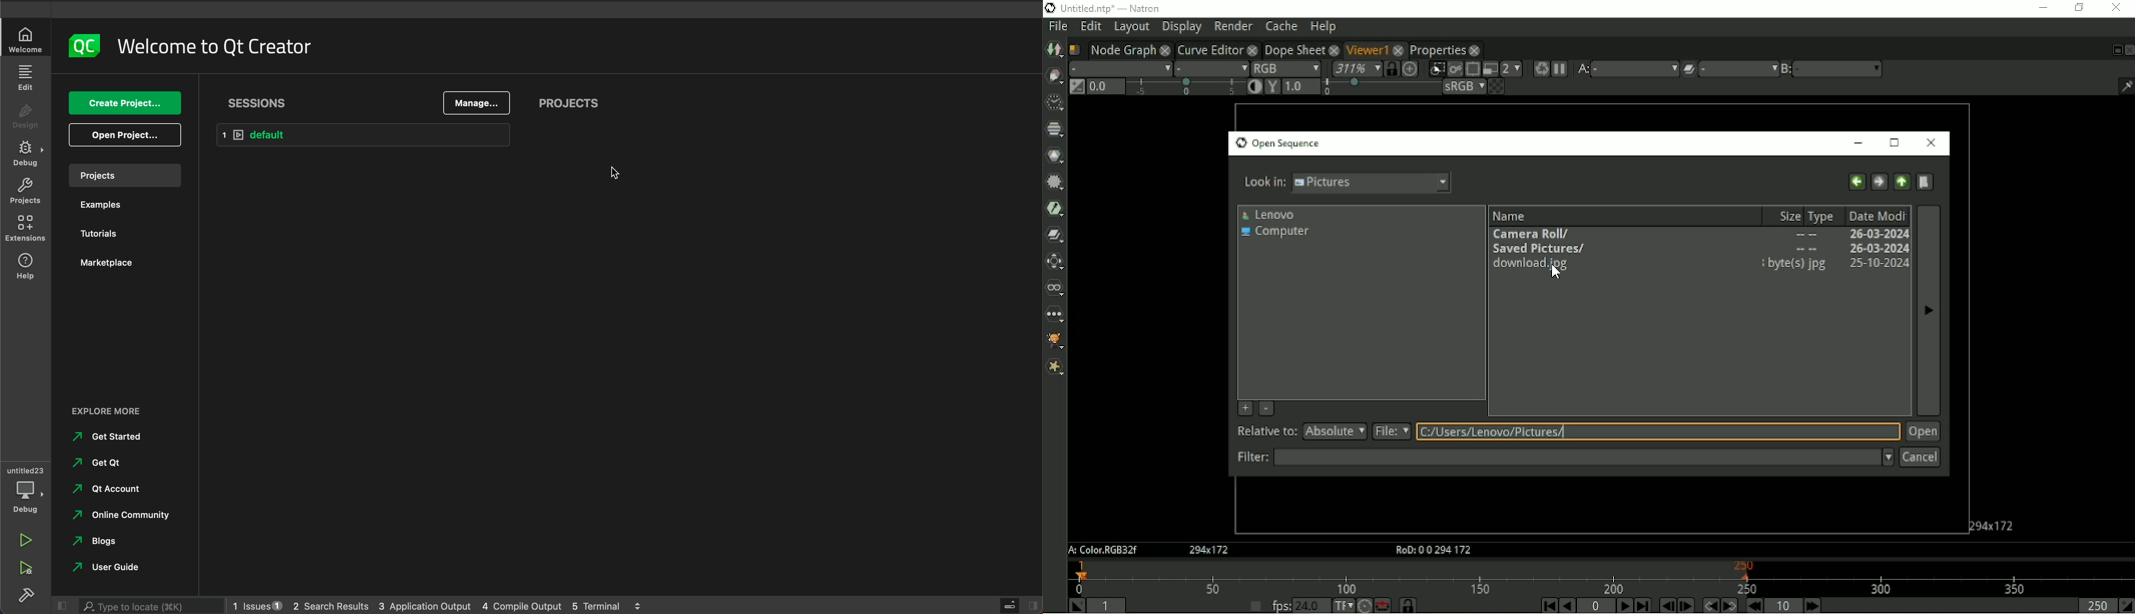 This screenshot has width=2156, height=616. Describe the element at coordinates (266, 101) in the screenshot. I see `sessions` at that location.